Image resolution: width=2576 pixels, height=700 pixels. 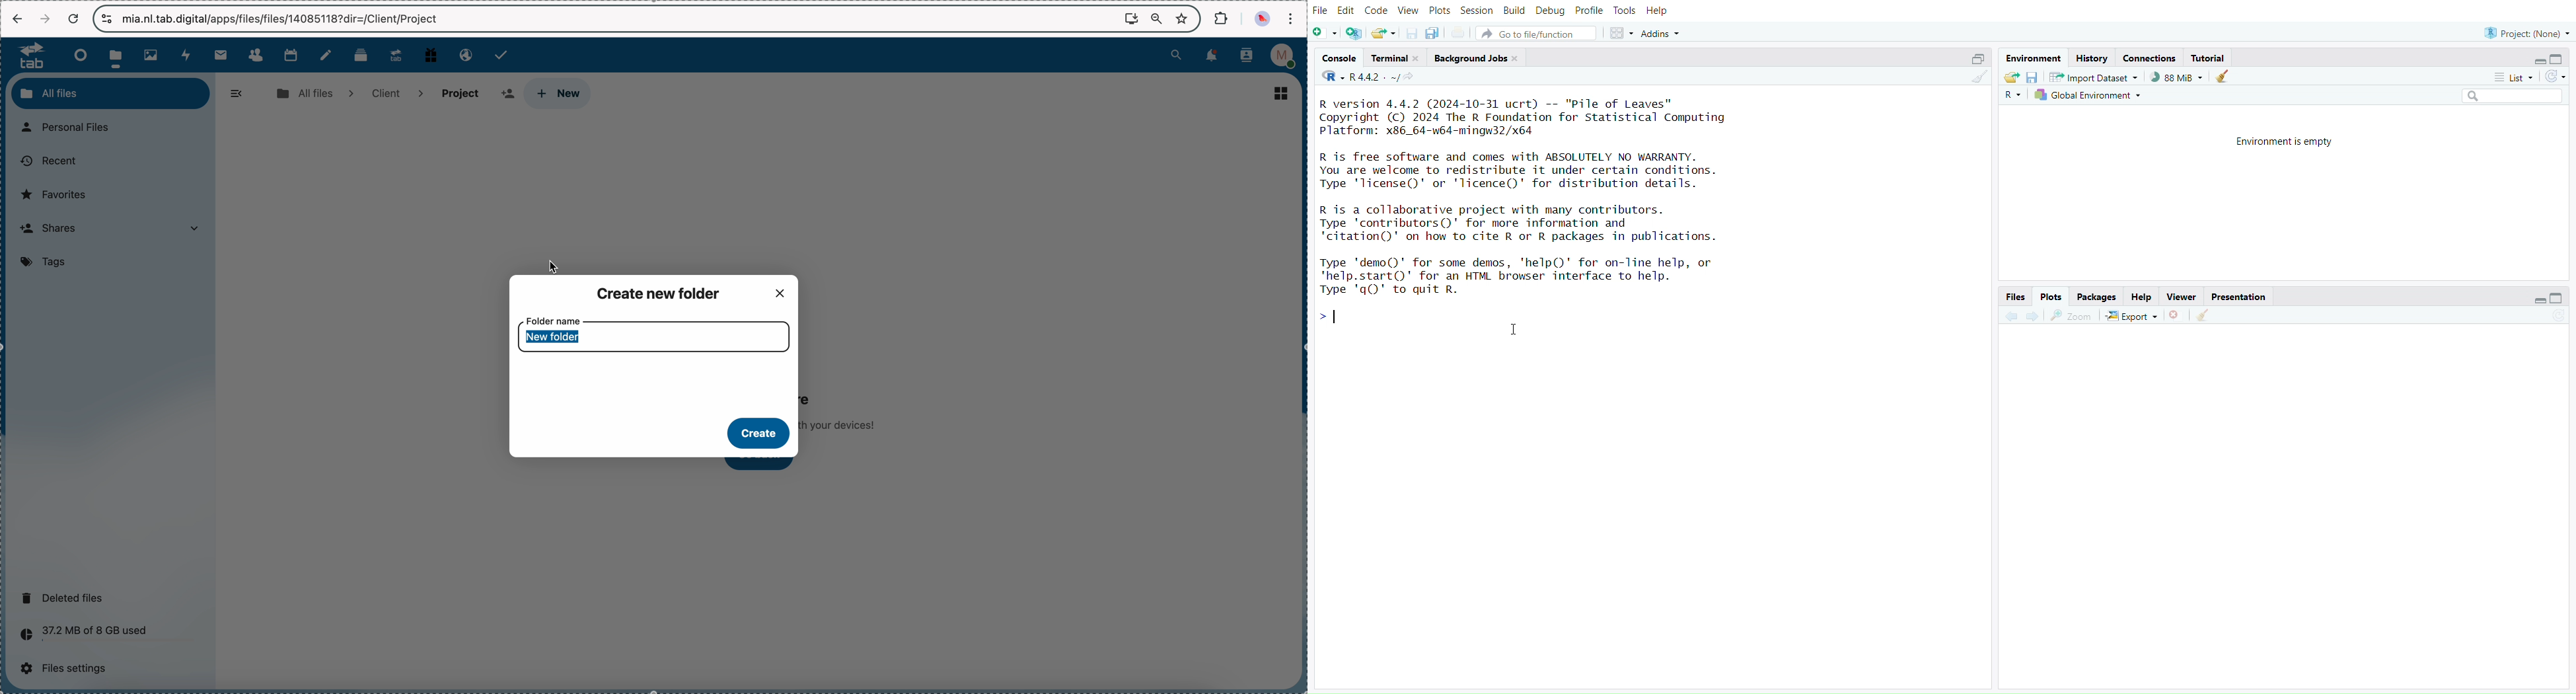 What do you see at coordinates (1395, 58) in the screenshot?
I see `terminal` at bounding box center [1395, 58].